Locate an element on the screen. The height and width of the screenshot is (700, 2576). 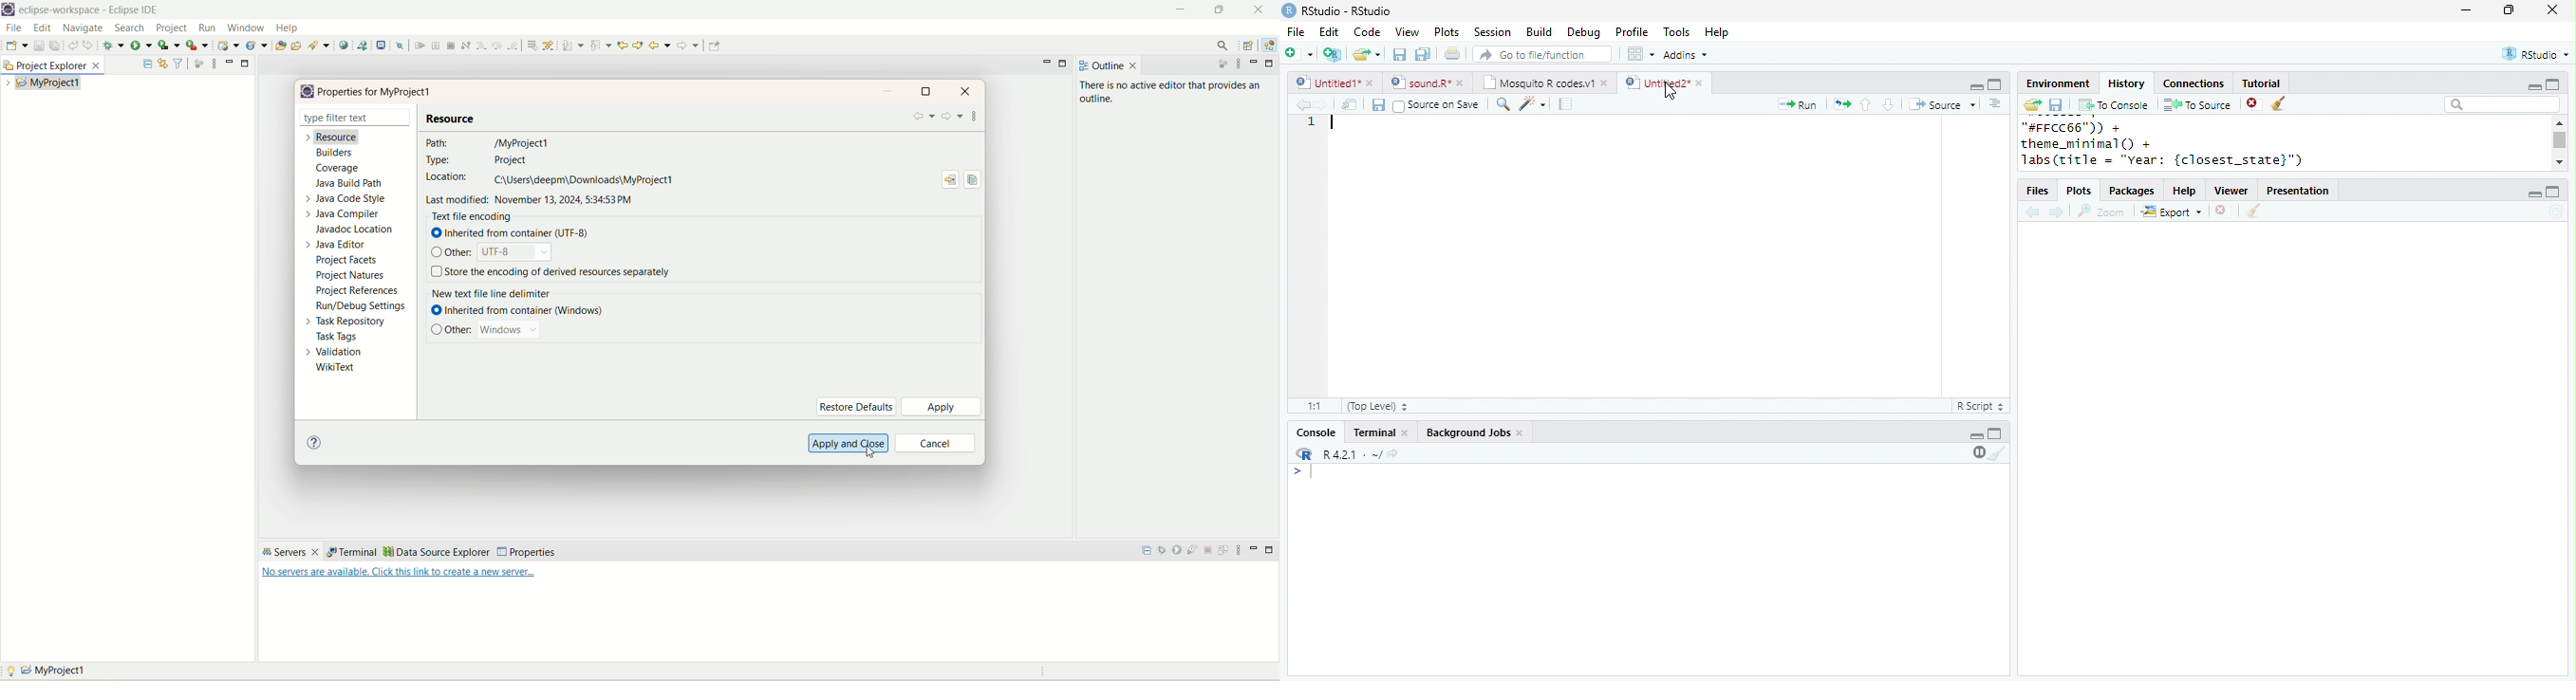
apply is located at coordinates (940, 406).